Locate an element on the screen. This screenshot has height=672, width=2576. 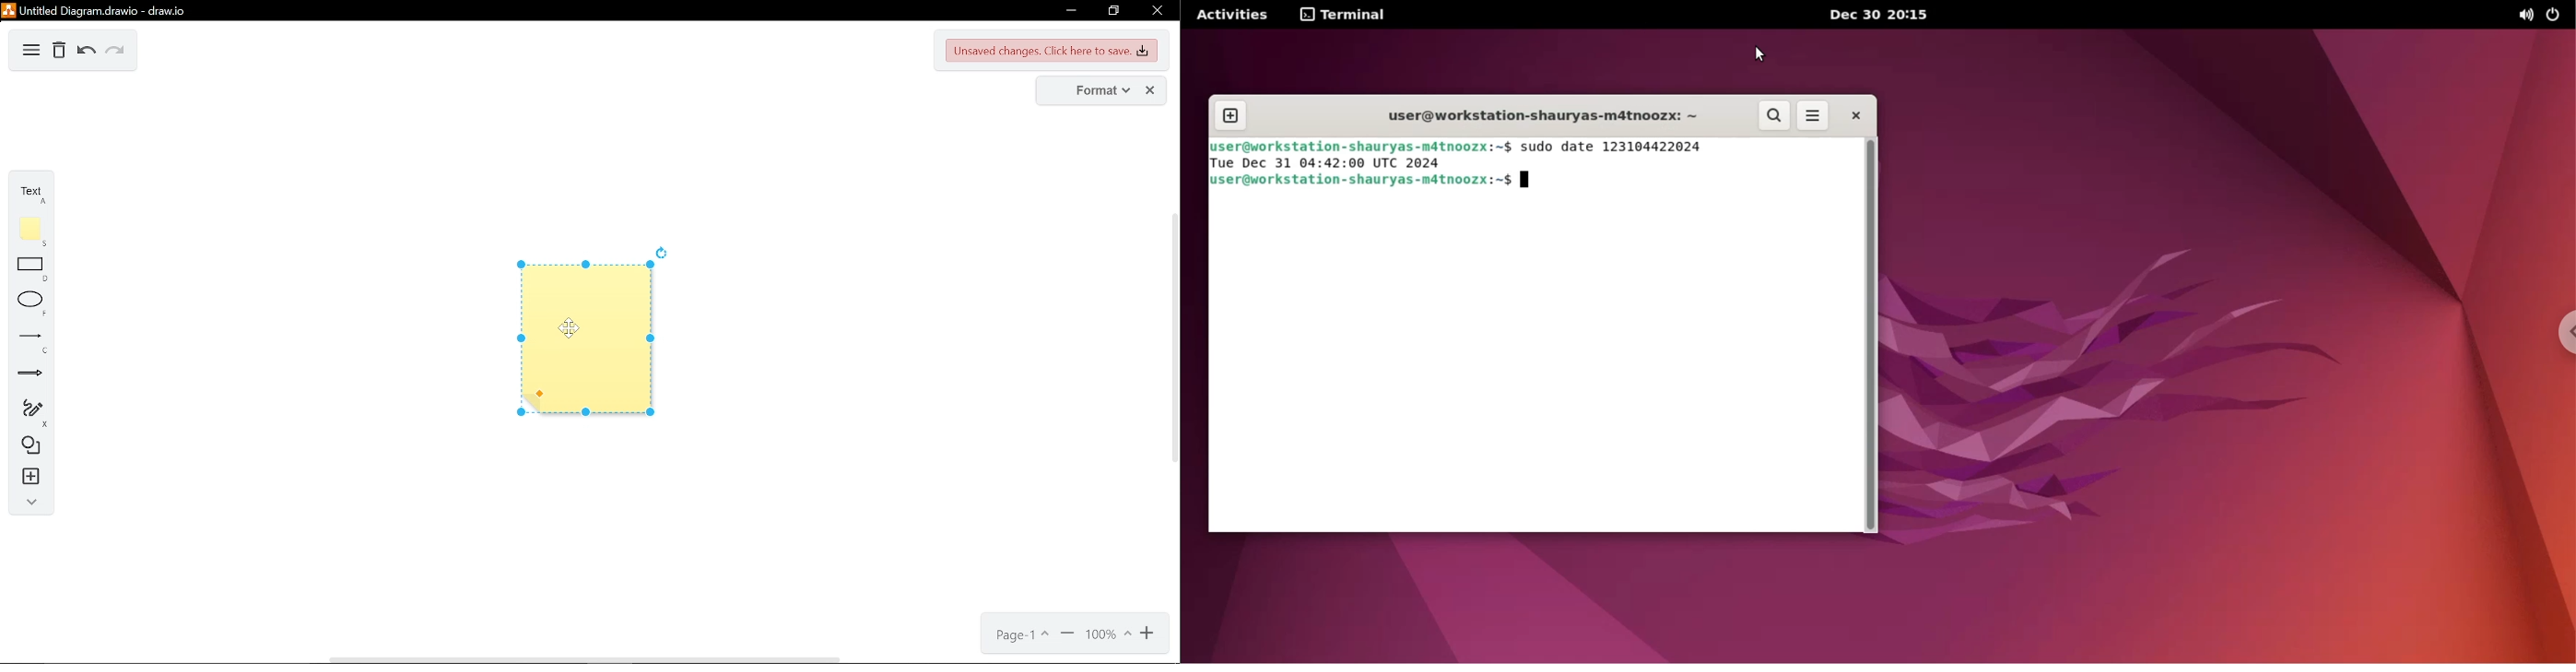
current zoom is located at coordinates (1108, 636).